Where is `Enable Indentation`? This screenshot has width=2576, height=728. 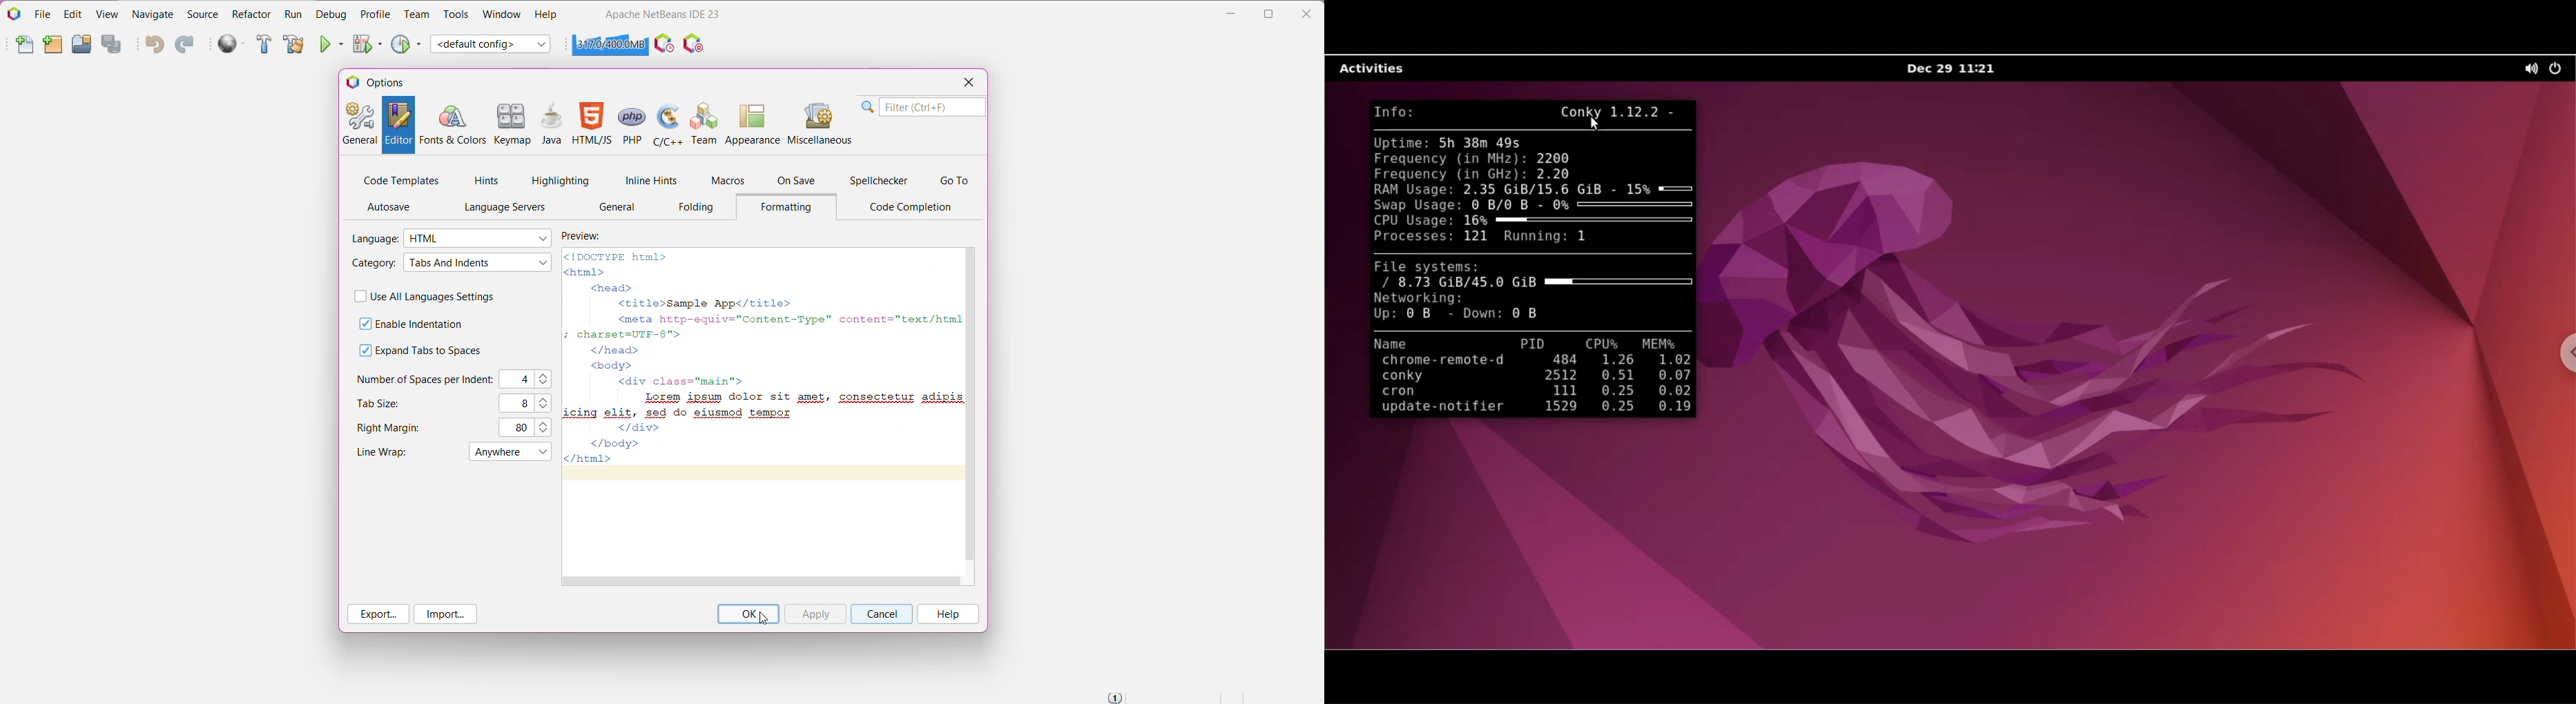 Enable Indentation is located at coordinates (420, 324).